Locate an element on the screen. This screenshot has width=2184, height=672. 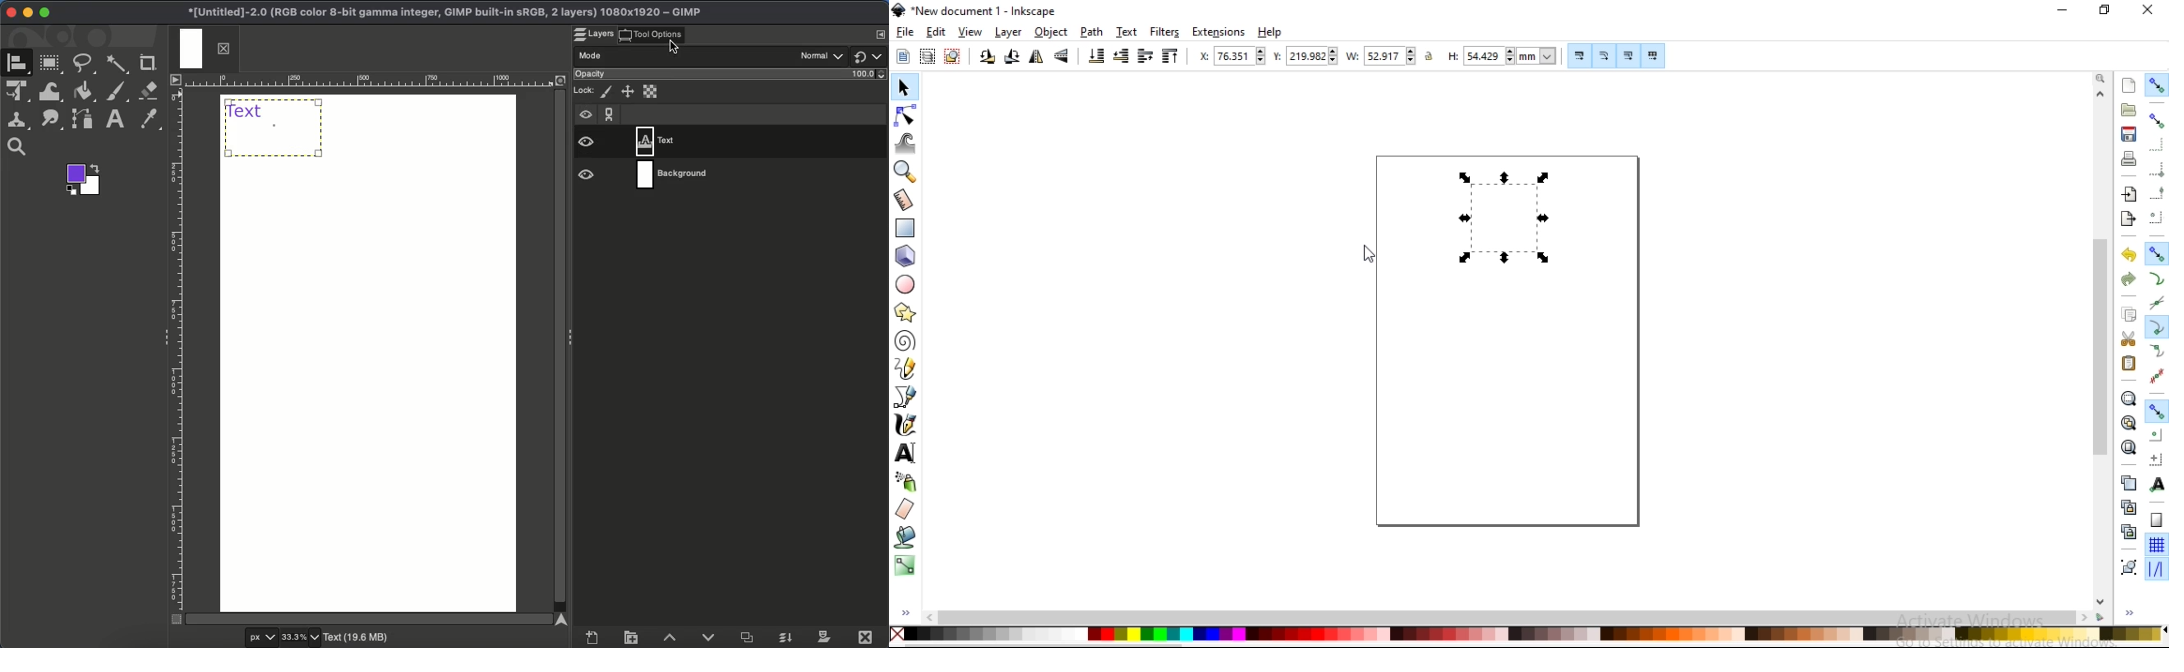
Color picker is located at coordinates (152, 120).